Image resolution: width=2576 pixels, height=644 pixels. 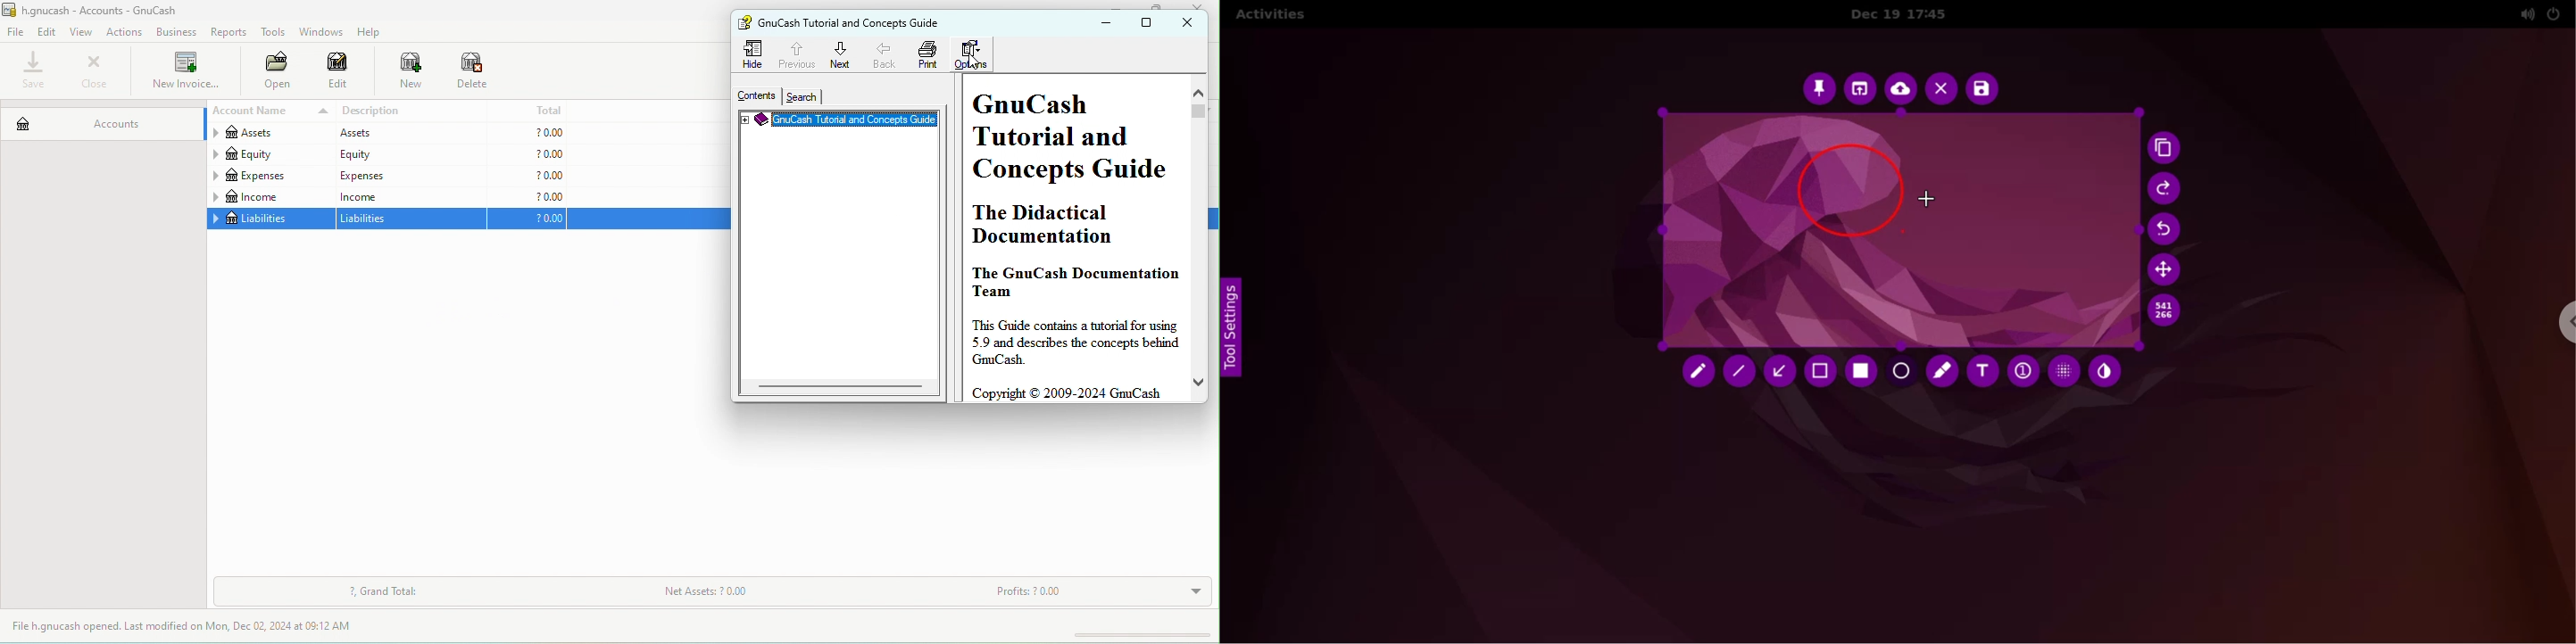 What do you see at coordinates (840, 385) in the screenshot?
I see `horizontal scroll bar` at bounding box center [840, 385].